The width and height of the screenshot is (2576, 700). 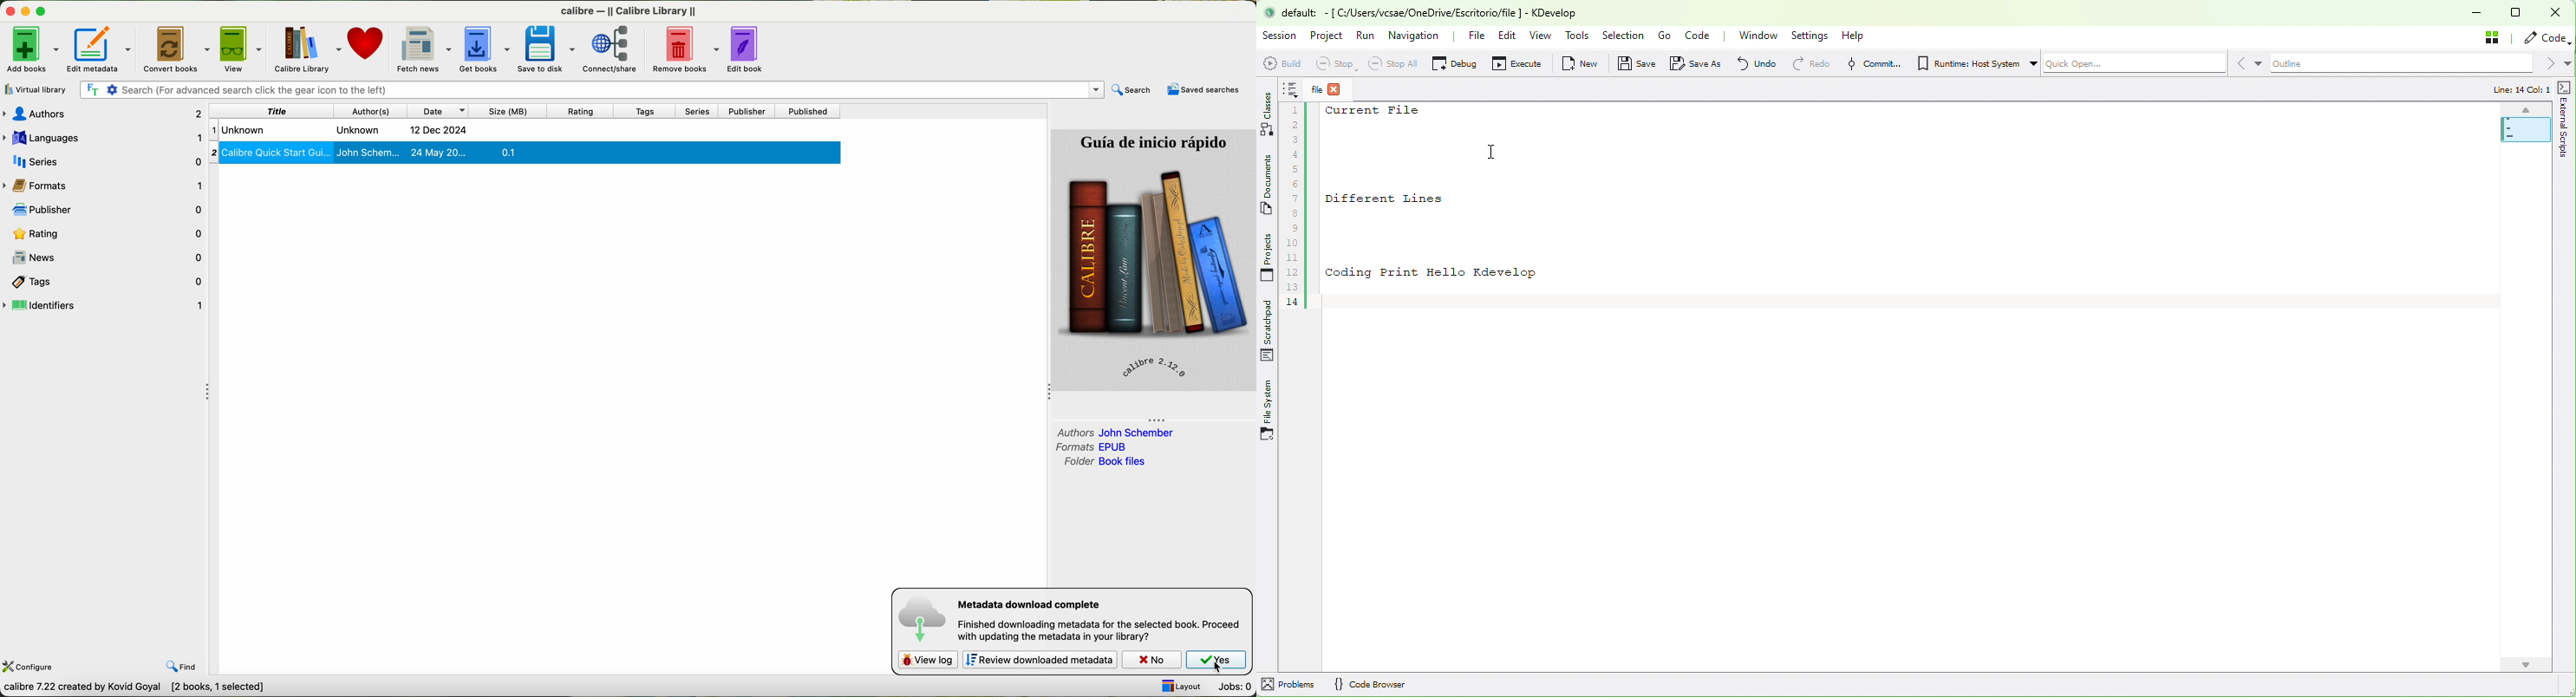 I want to click on search, so click(x=1132, y=90).